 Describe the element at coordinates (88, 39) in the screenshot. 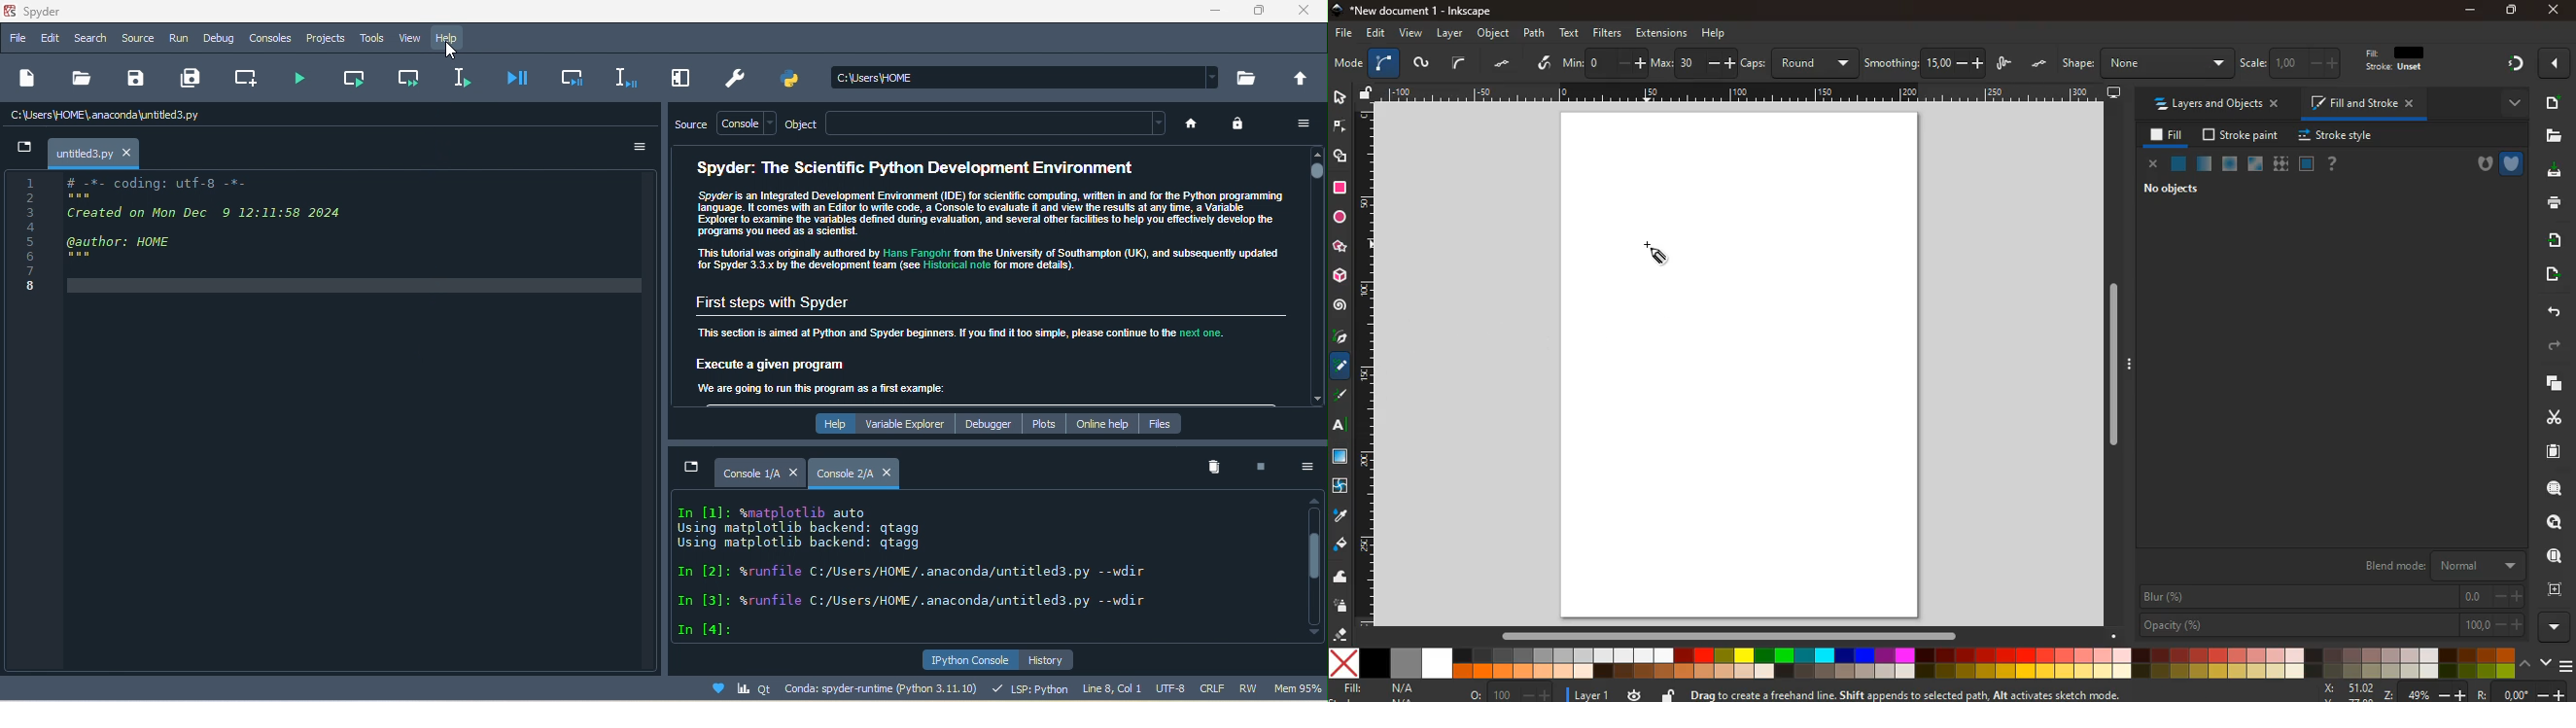

I see `search` at that location.